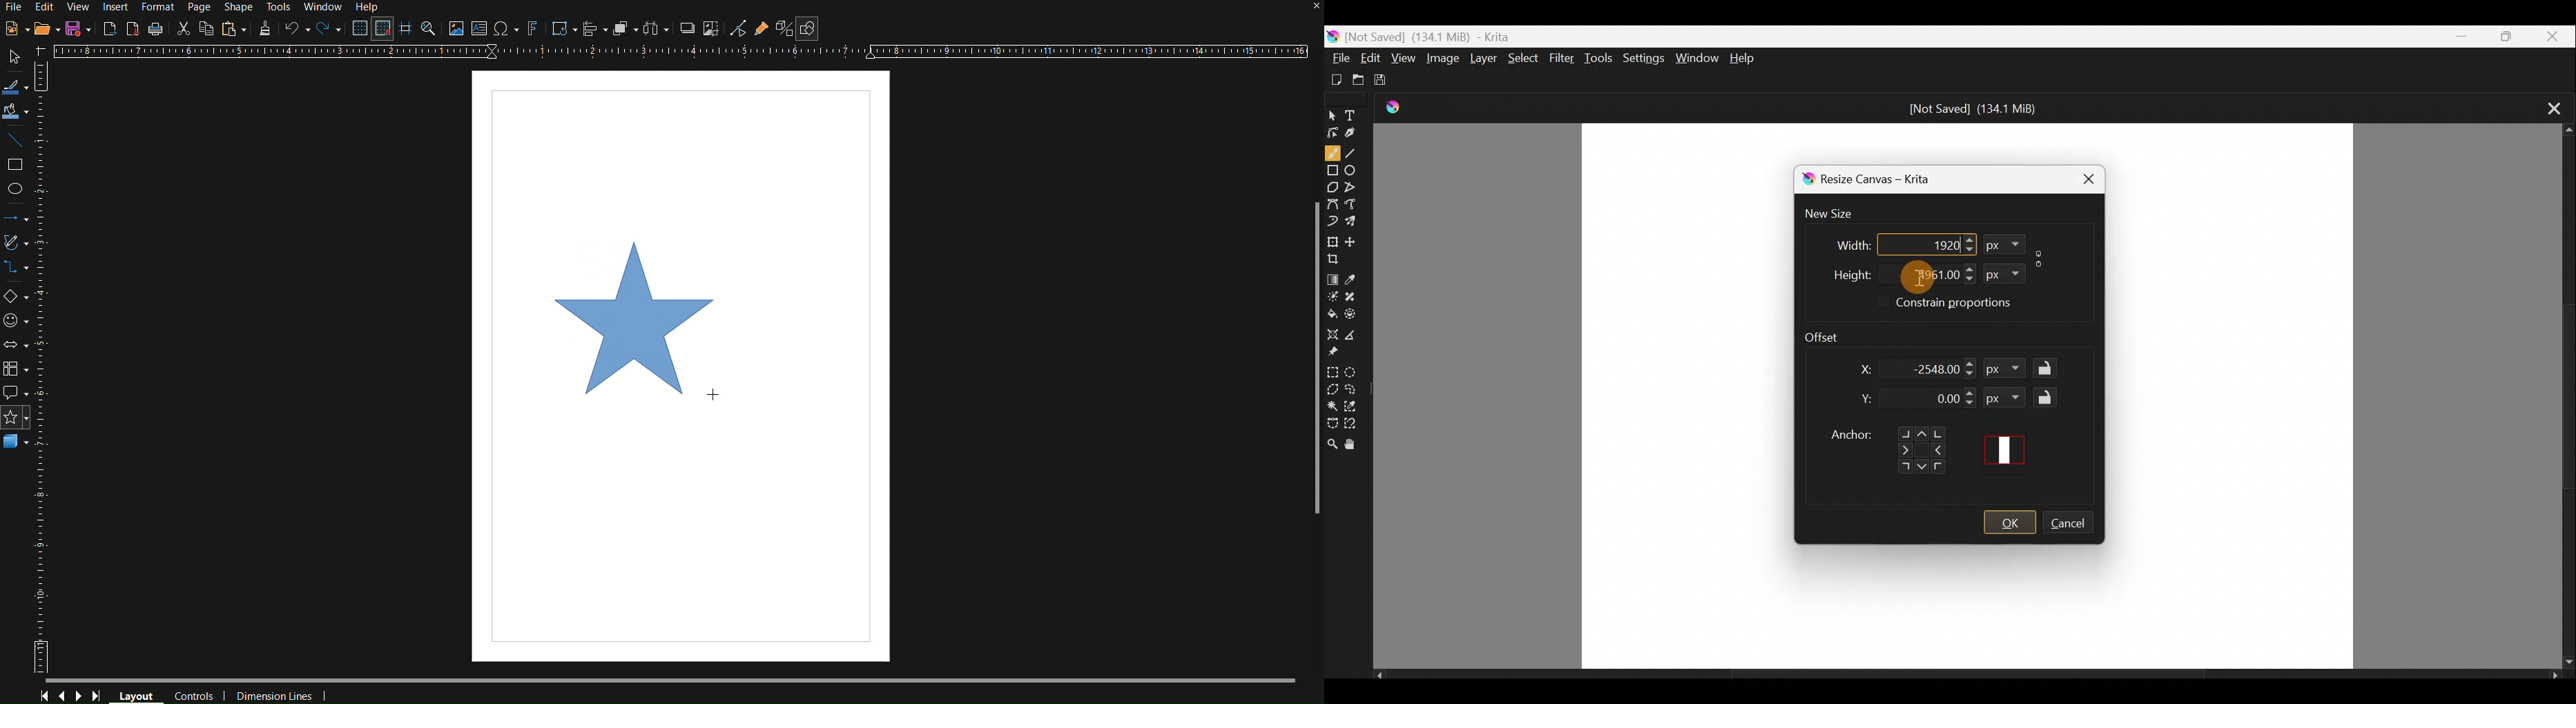 The image size is (2576, 728). Describe the element at coordinates (456, 30) in the screenshot. I see `Insert Image` at that location.